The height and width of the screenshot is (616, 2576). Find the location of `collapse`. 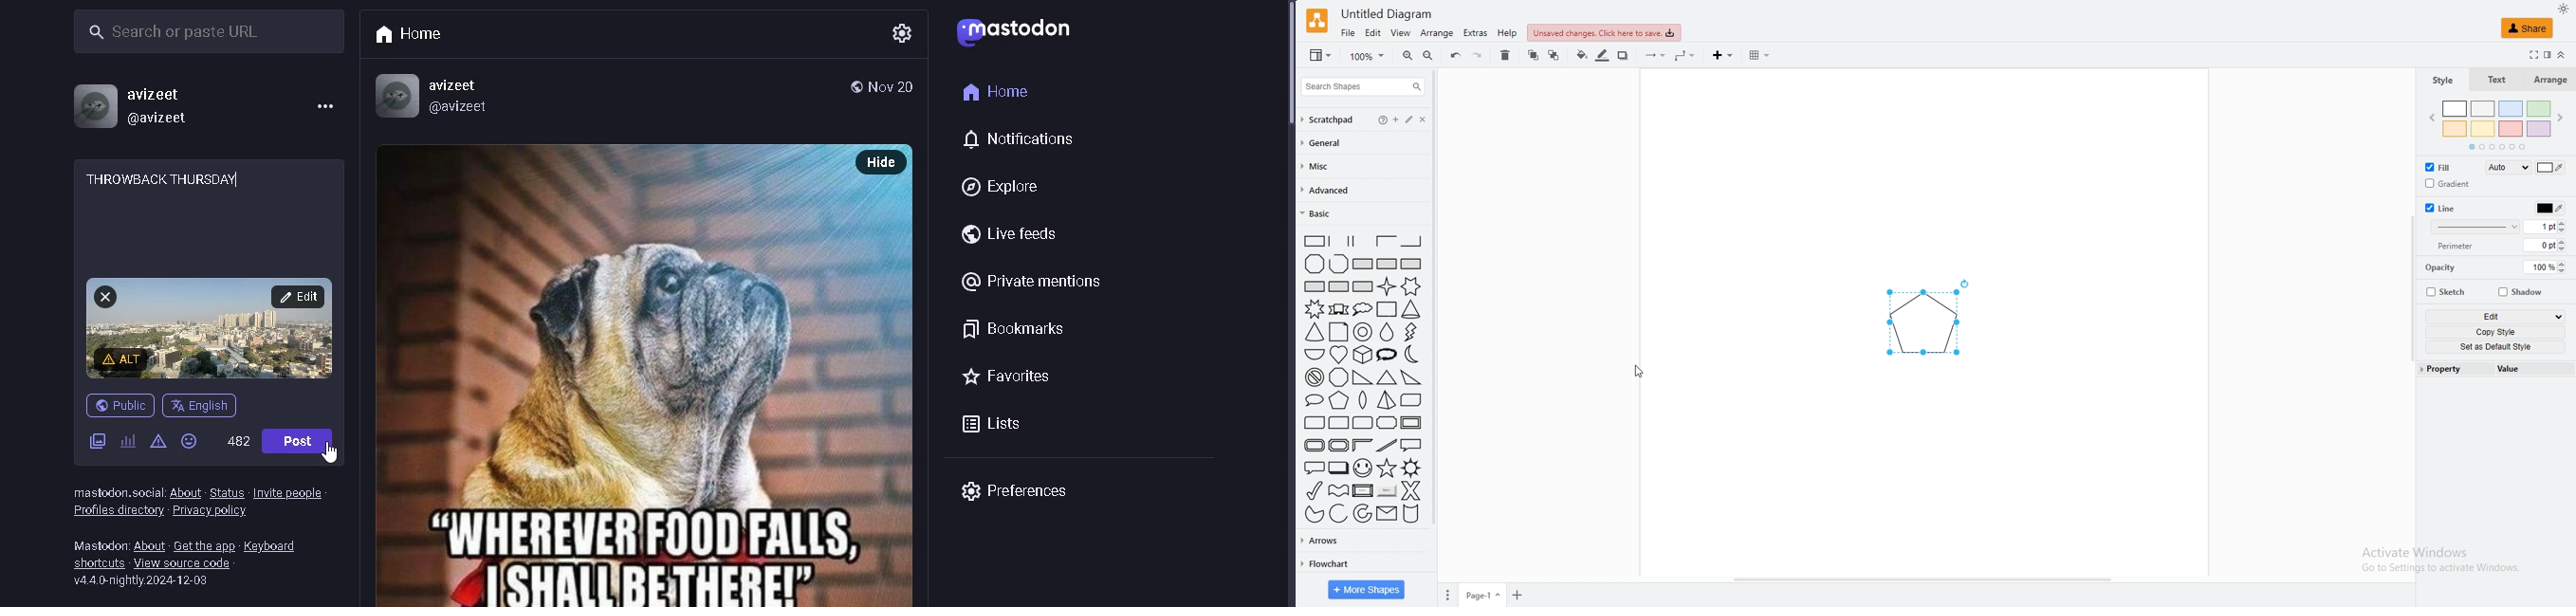

collapse is located at coordinates (2561, 55).